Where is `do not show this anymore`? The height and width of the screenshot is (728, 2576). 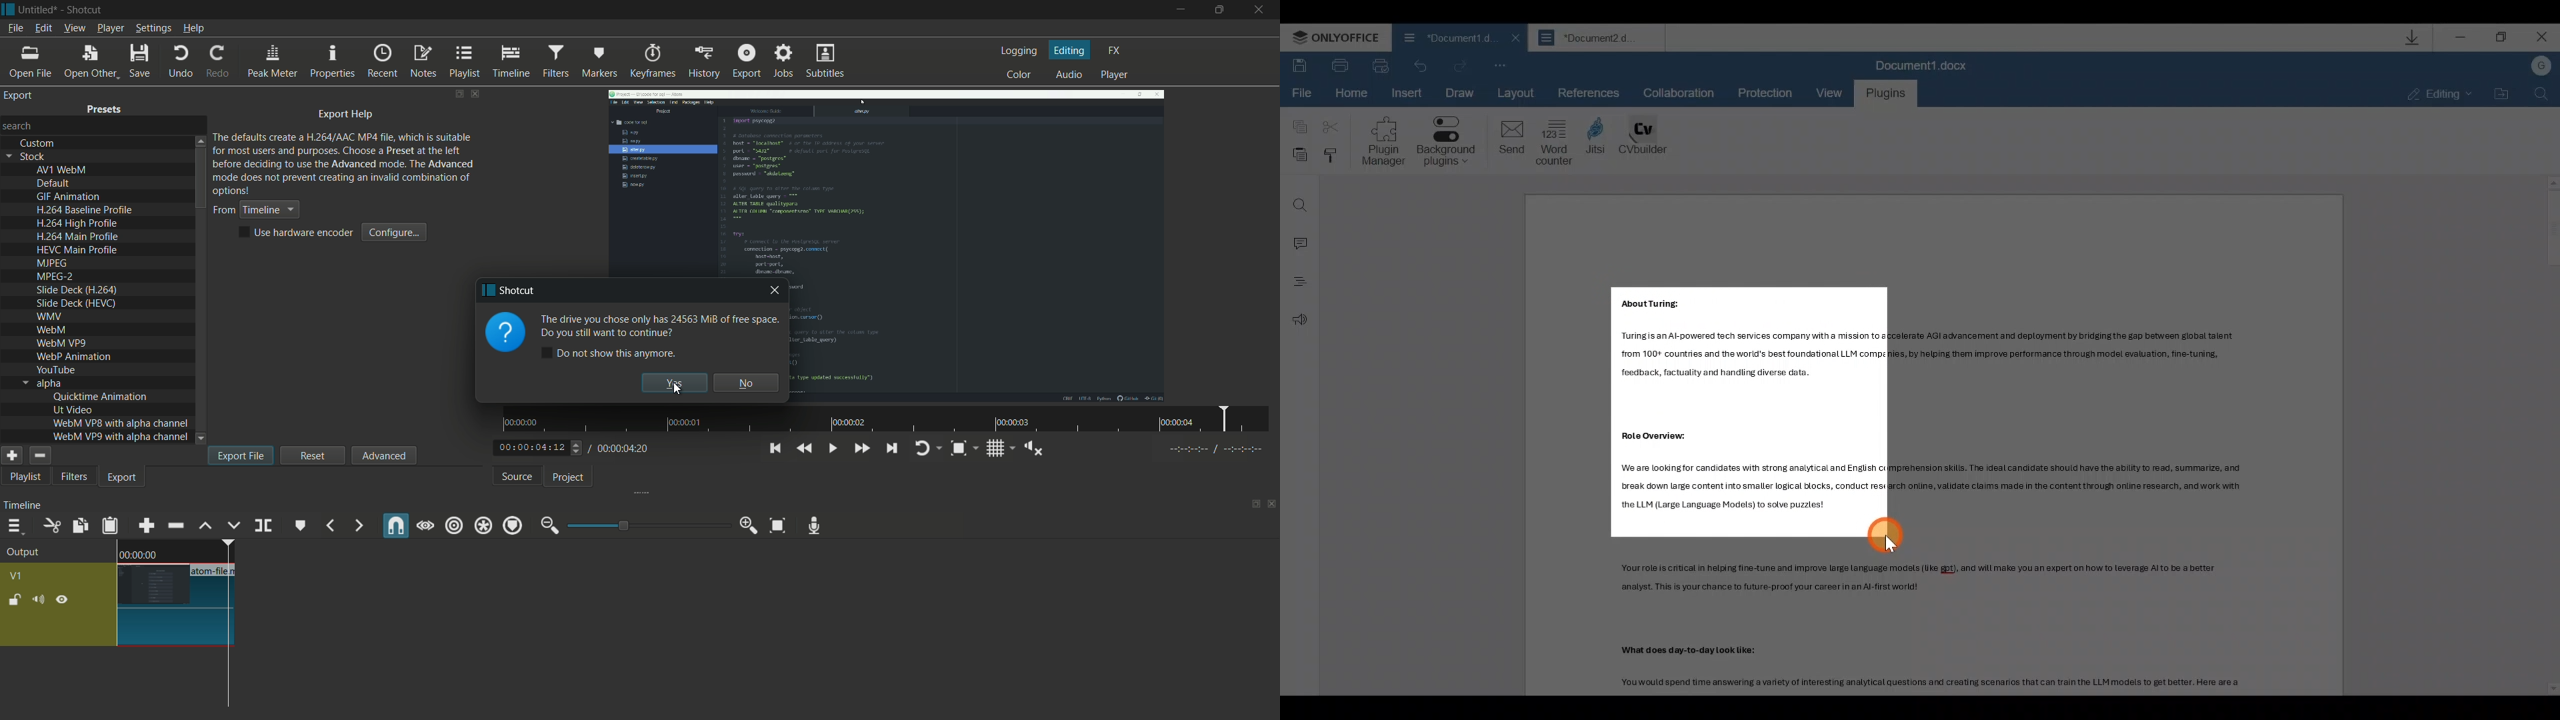 do not show this anymore is located at coordinates (611, 353).